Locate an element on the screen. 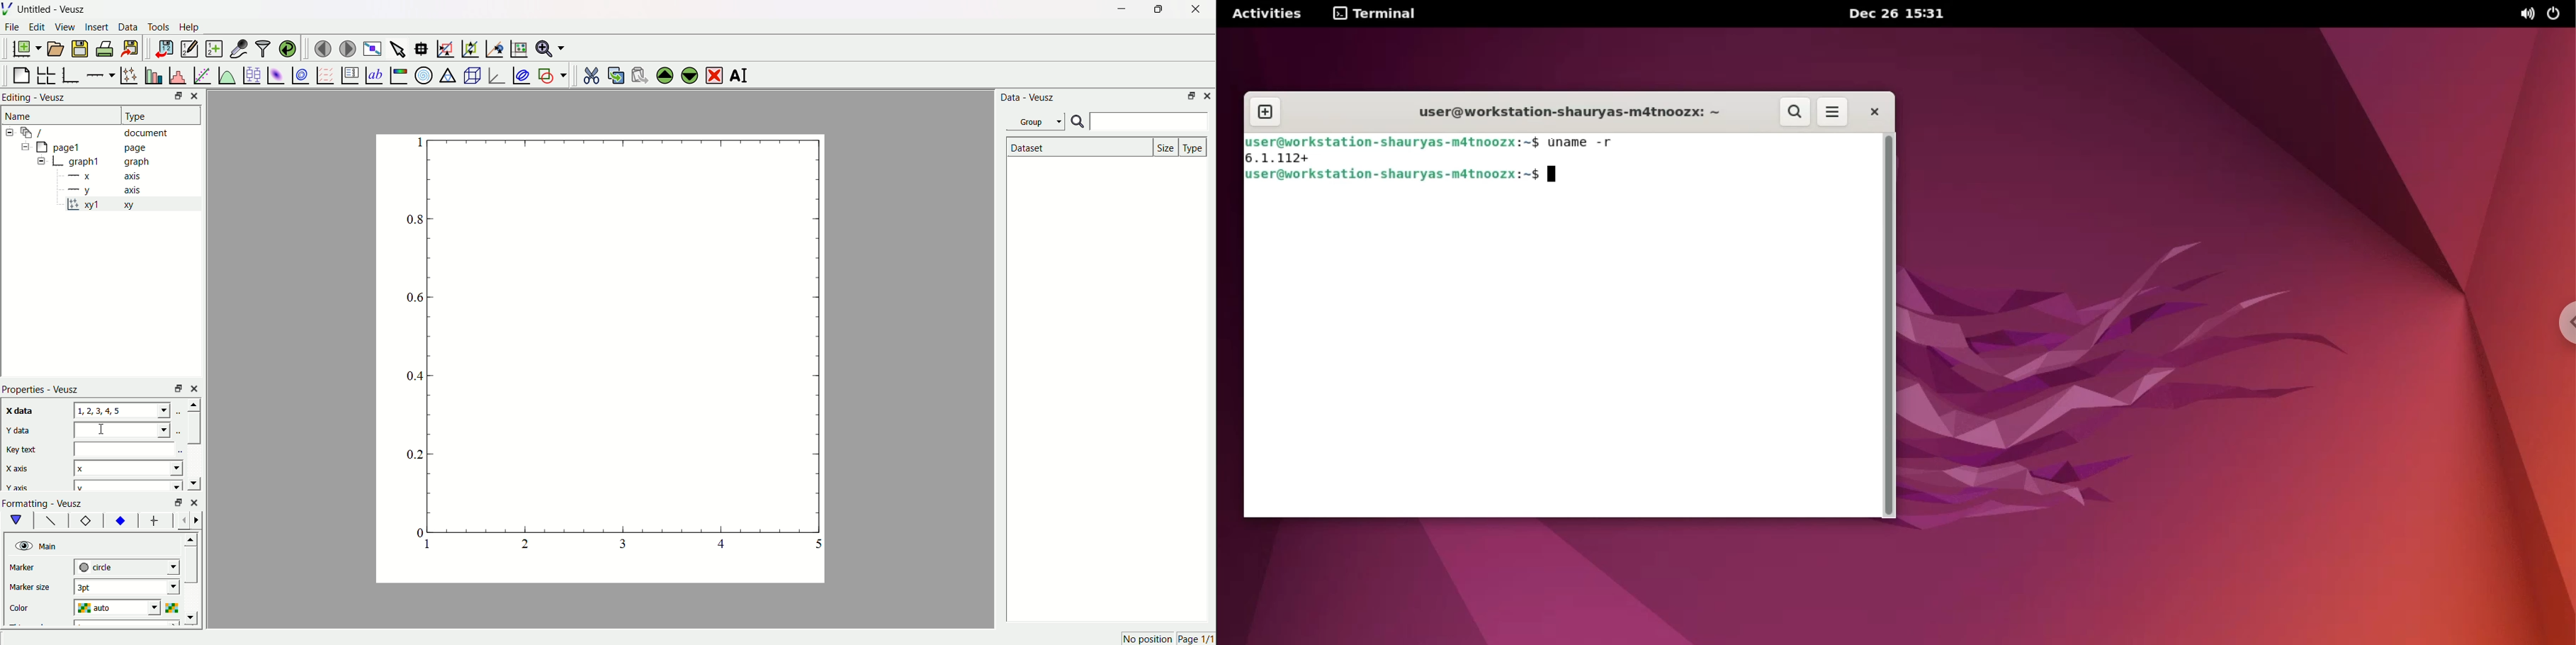  Y is located at coordinates (121, 430).